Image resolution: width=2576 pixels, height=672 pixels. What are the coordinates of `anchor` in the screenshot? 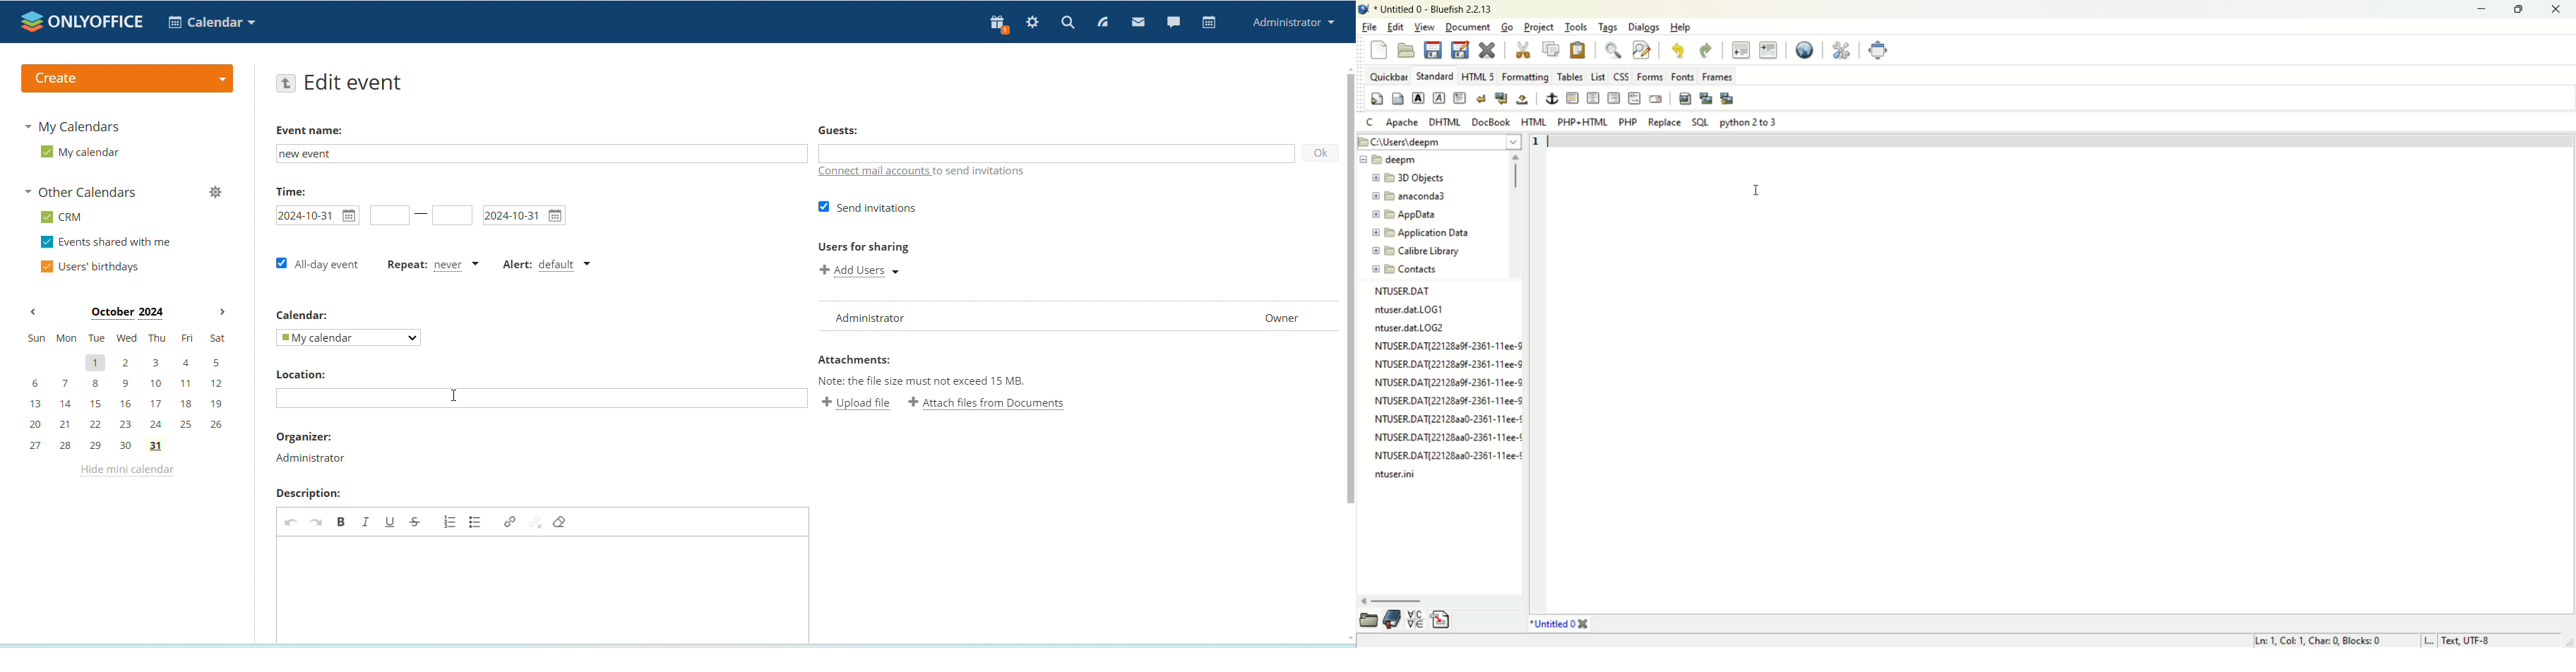 It's located at (1551, 97).